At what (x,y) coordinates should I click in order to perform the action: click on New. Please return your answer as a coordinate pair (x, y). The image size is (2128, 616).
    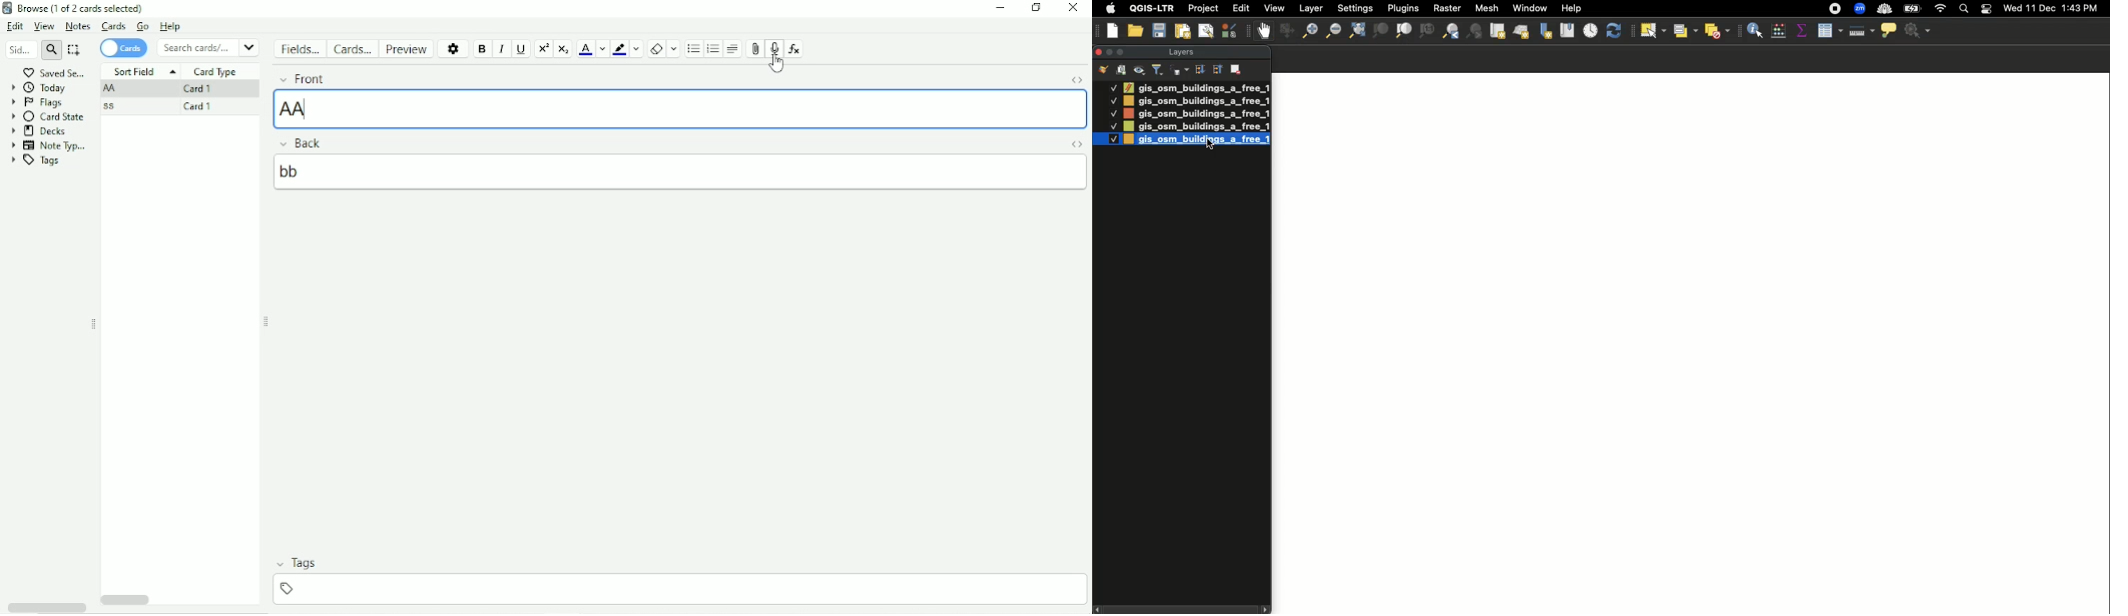
    Looking at the image, I should click on (1113, 30).